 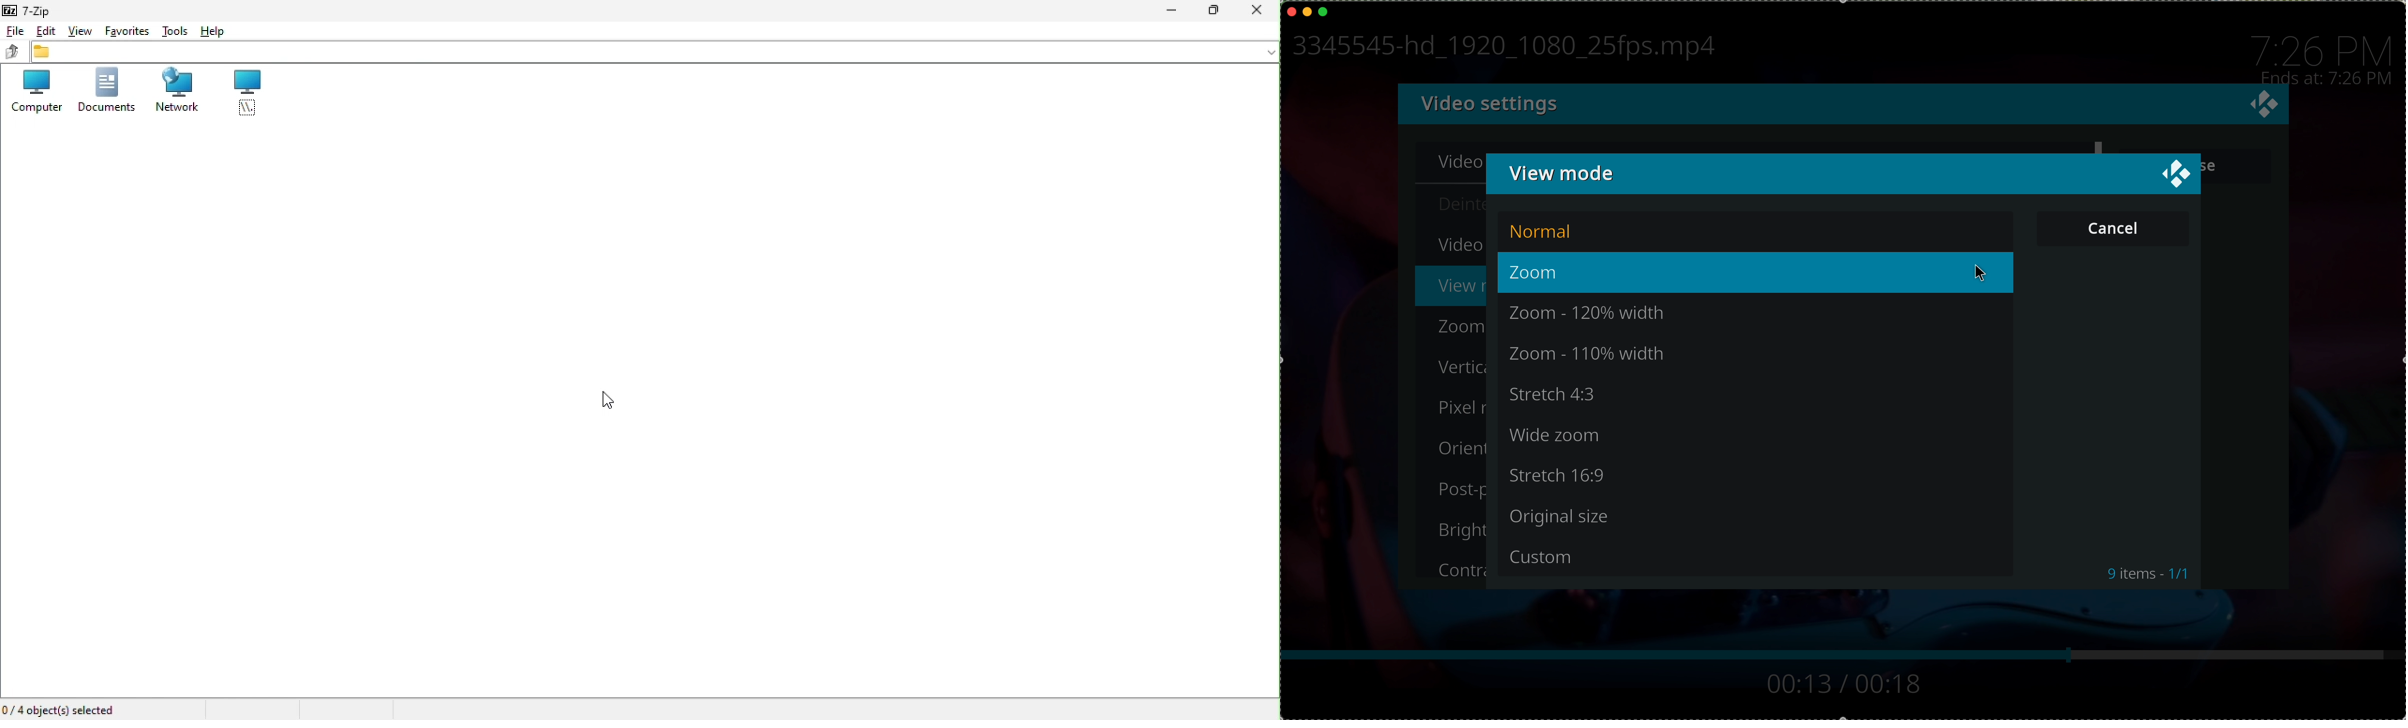 What do you see at coordinates (1324, 11) in the screenshot?
I see `maximise` at bounding box center [1324, 11].